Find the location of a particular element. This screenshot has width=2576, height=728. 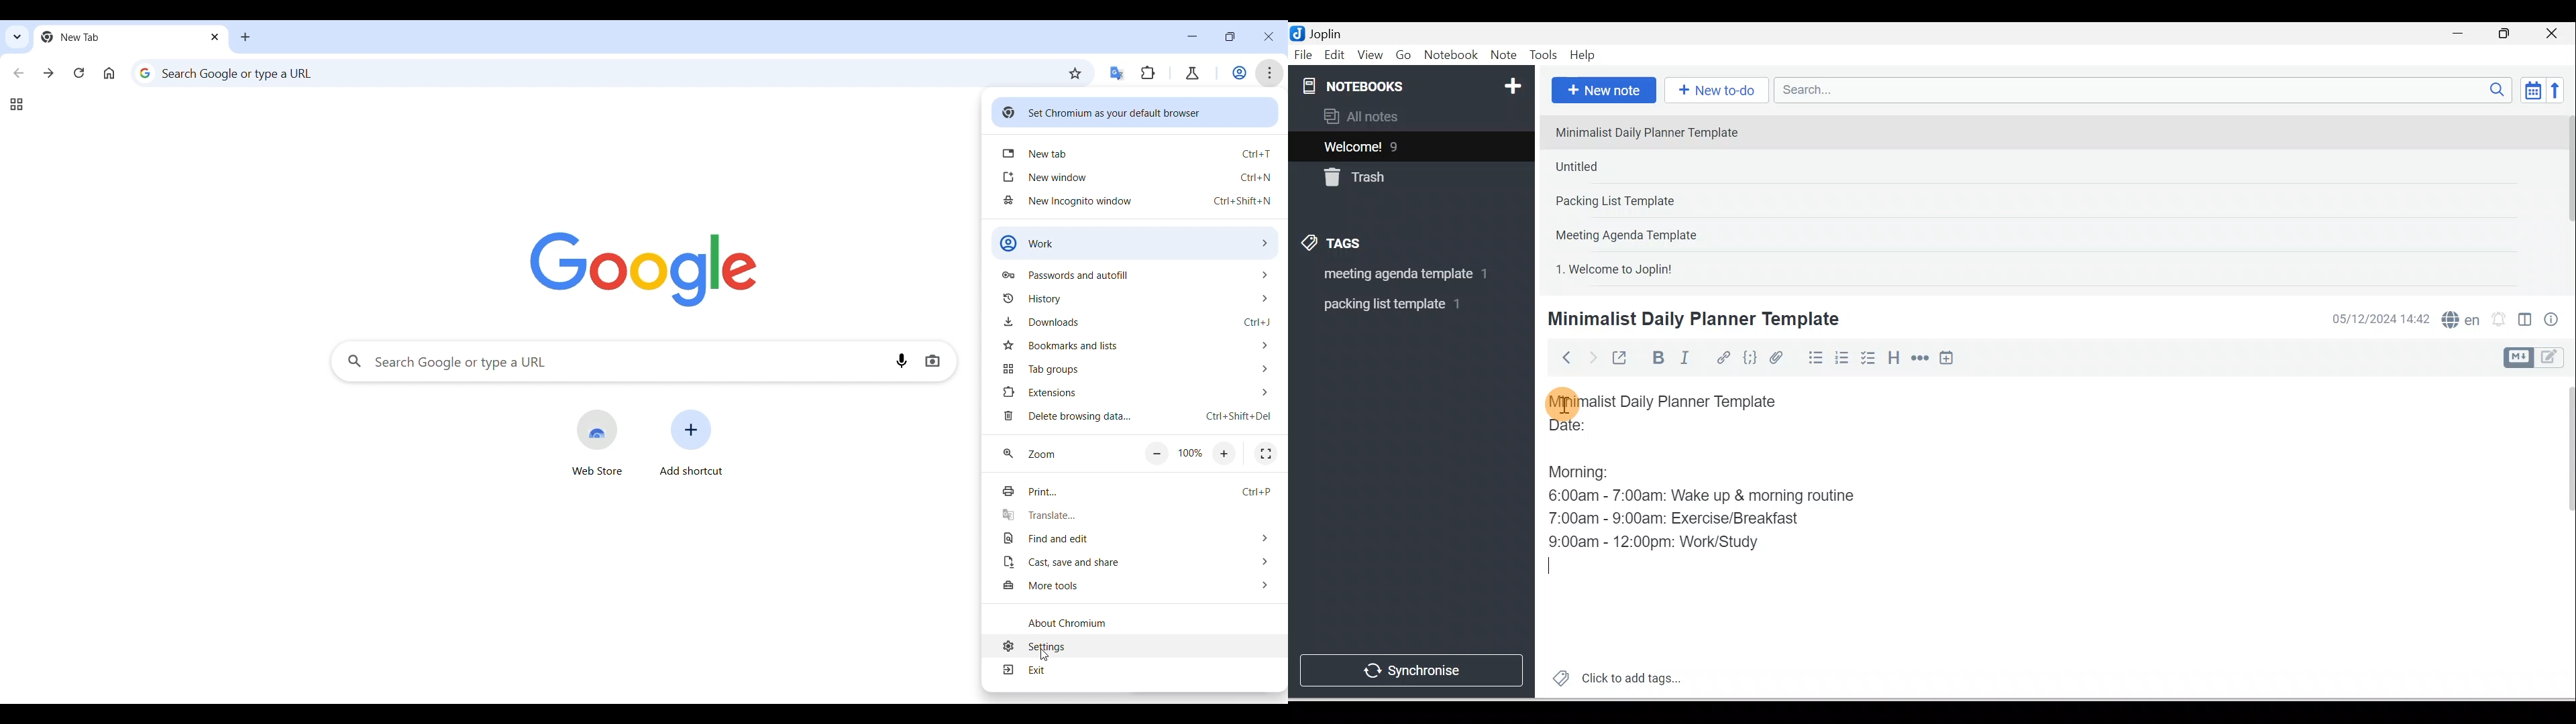

Toggle editor layout is located at coordinates (2538, 358).